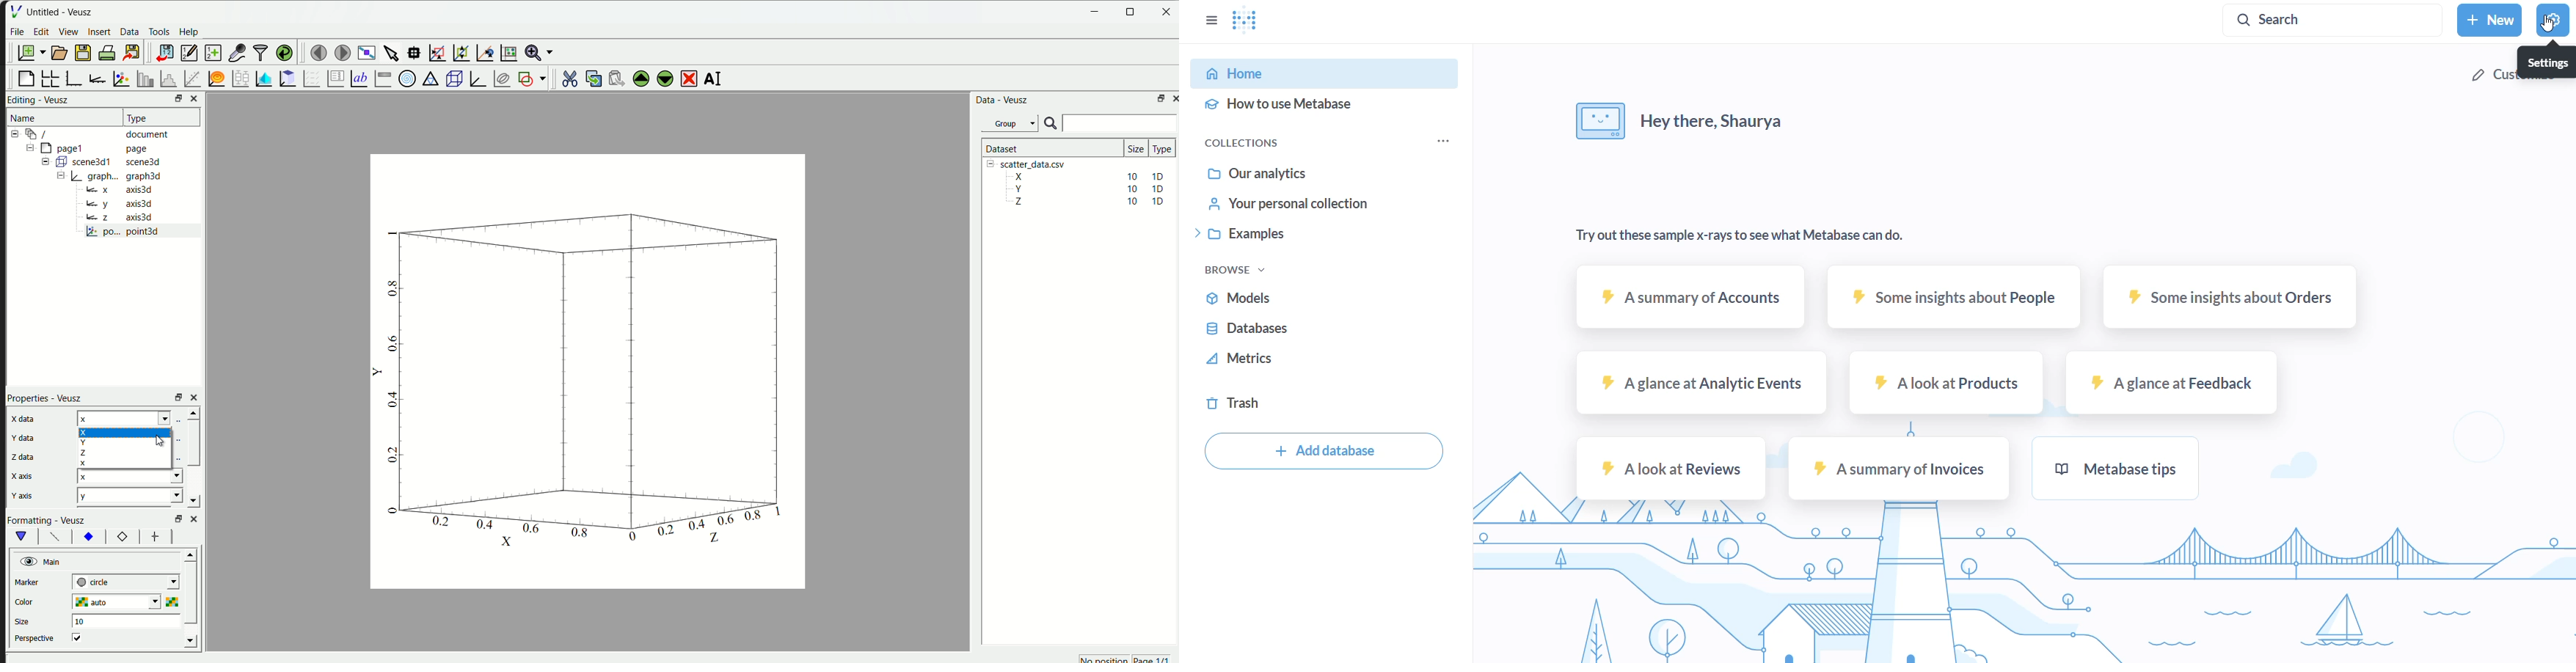 Image resolution: width=2576 pixels, height=672 pixels. Describe the element at coordinates (1173, 98) in the screenshot. I see `close` at that location.